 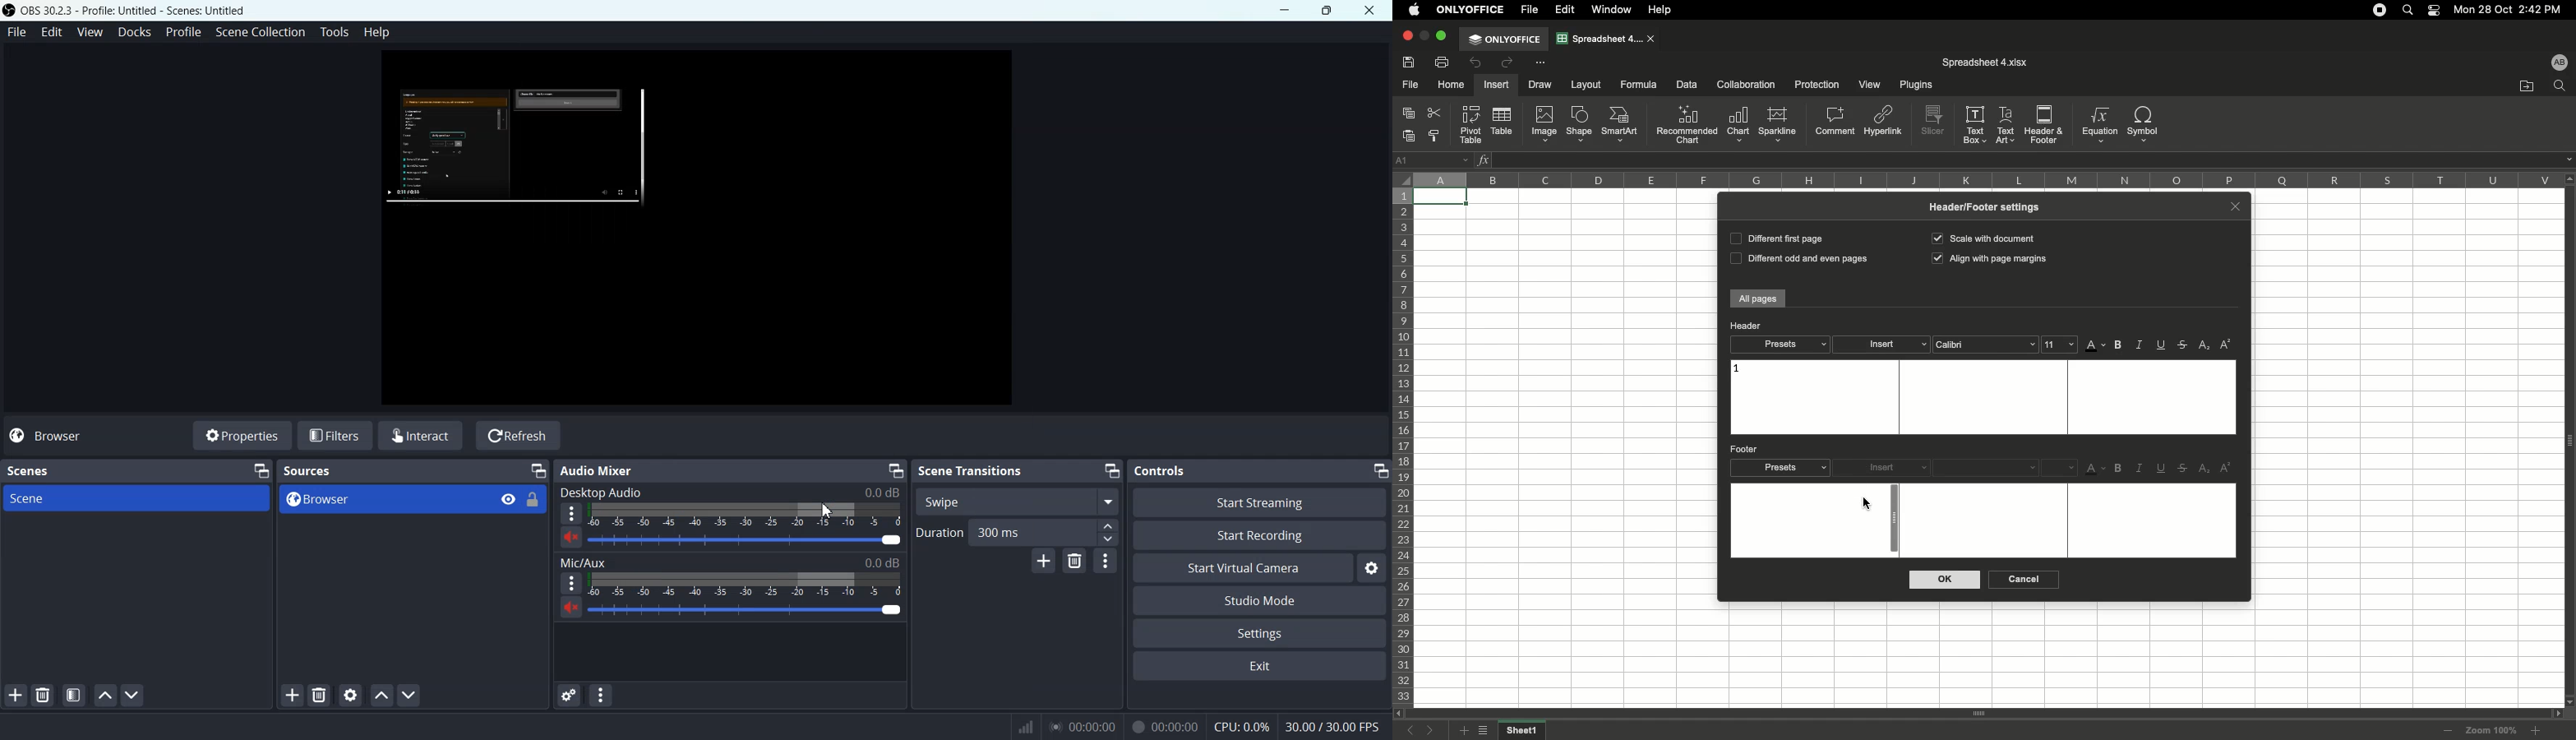 I want to click on Scenes, so click(x=30, y=471).